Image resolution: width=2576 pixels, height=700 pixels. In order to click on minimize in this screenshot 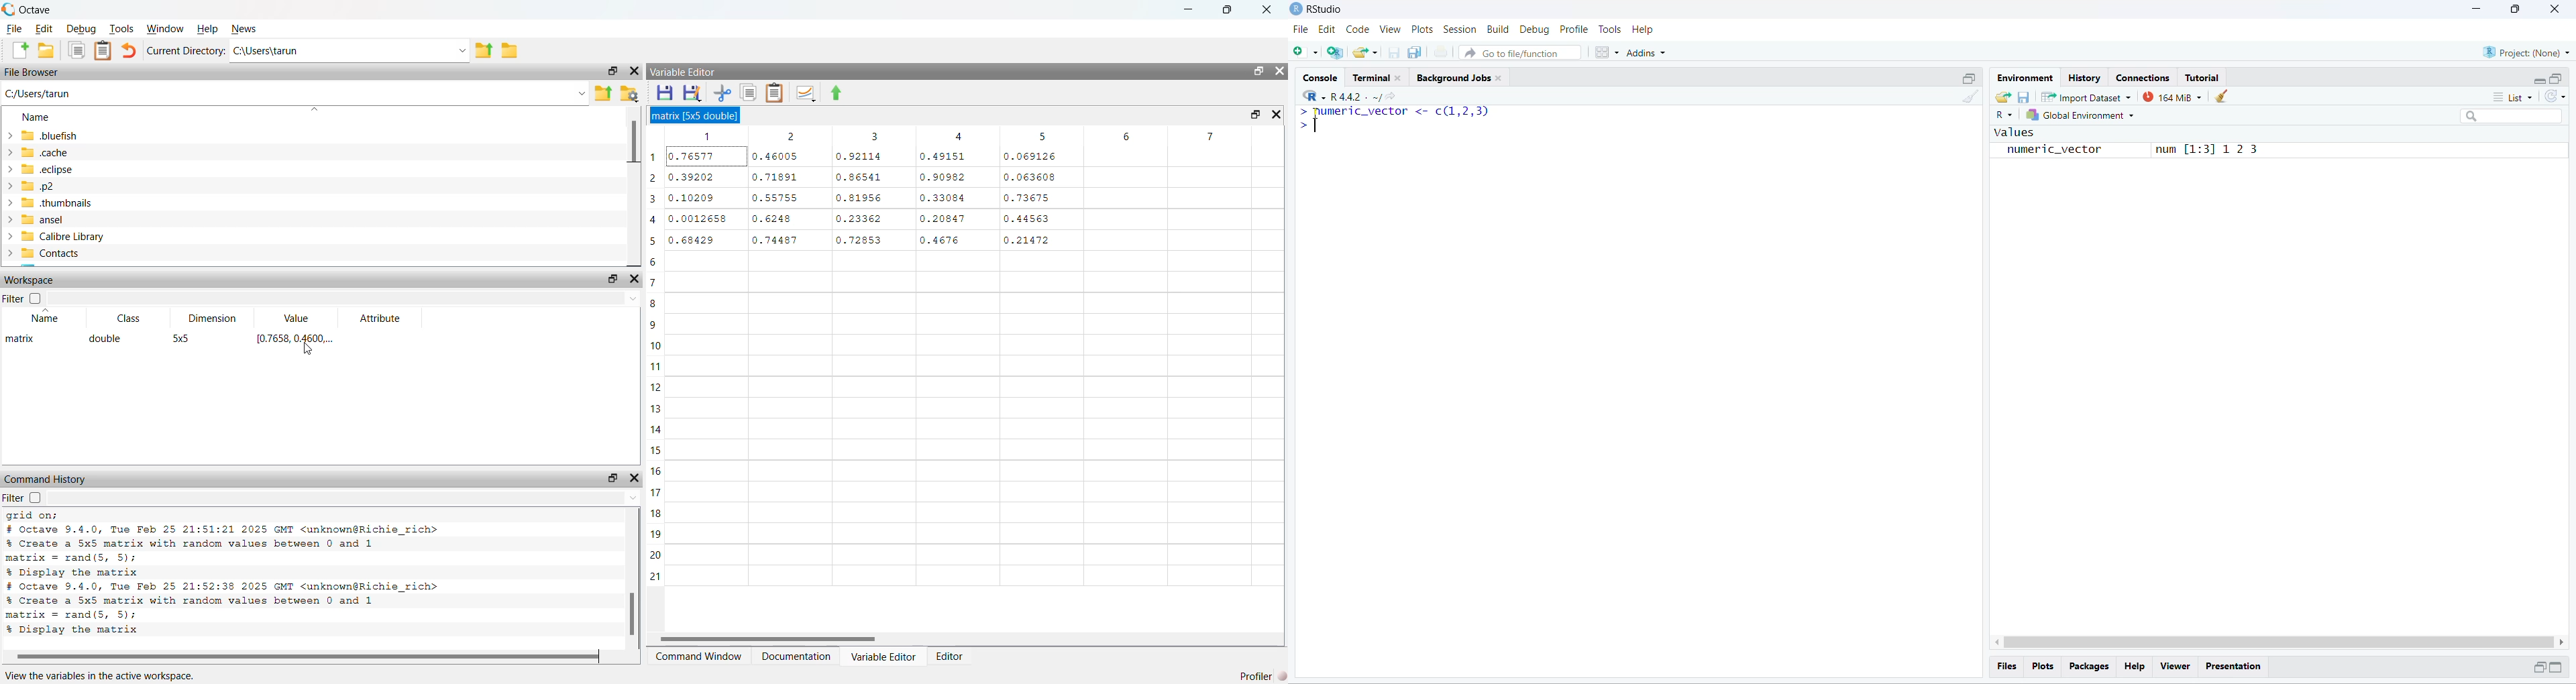, I will do `click(2473, 9)`.